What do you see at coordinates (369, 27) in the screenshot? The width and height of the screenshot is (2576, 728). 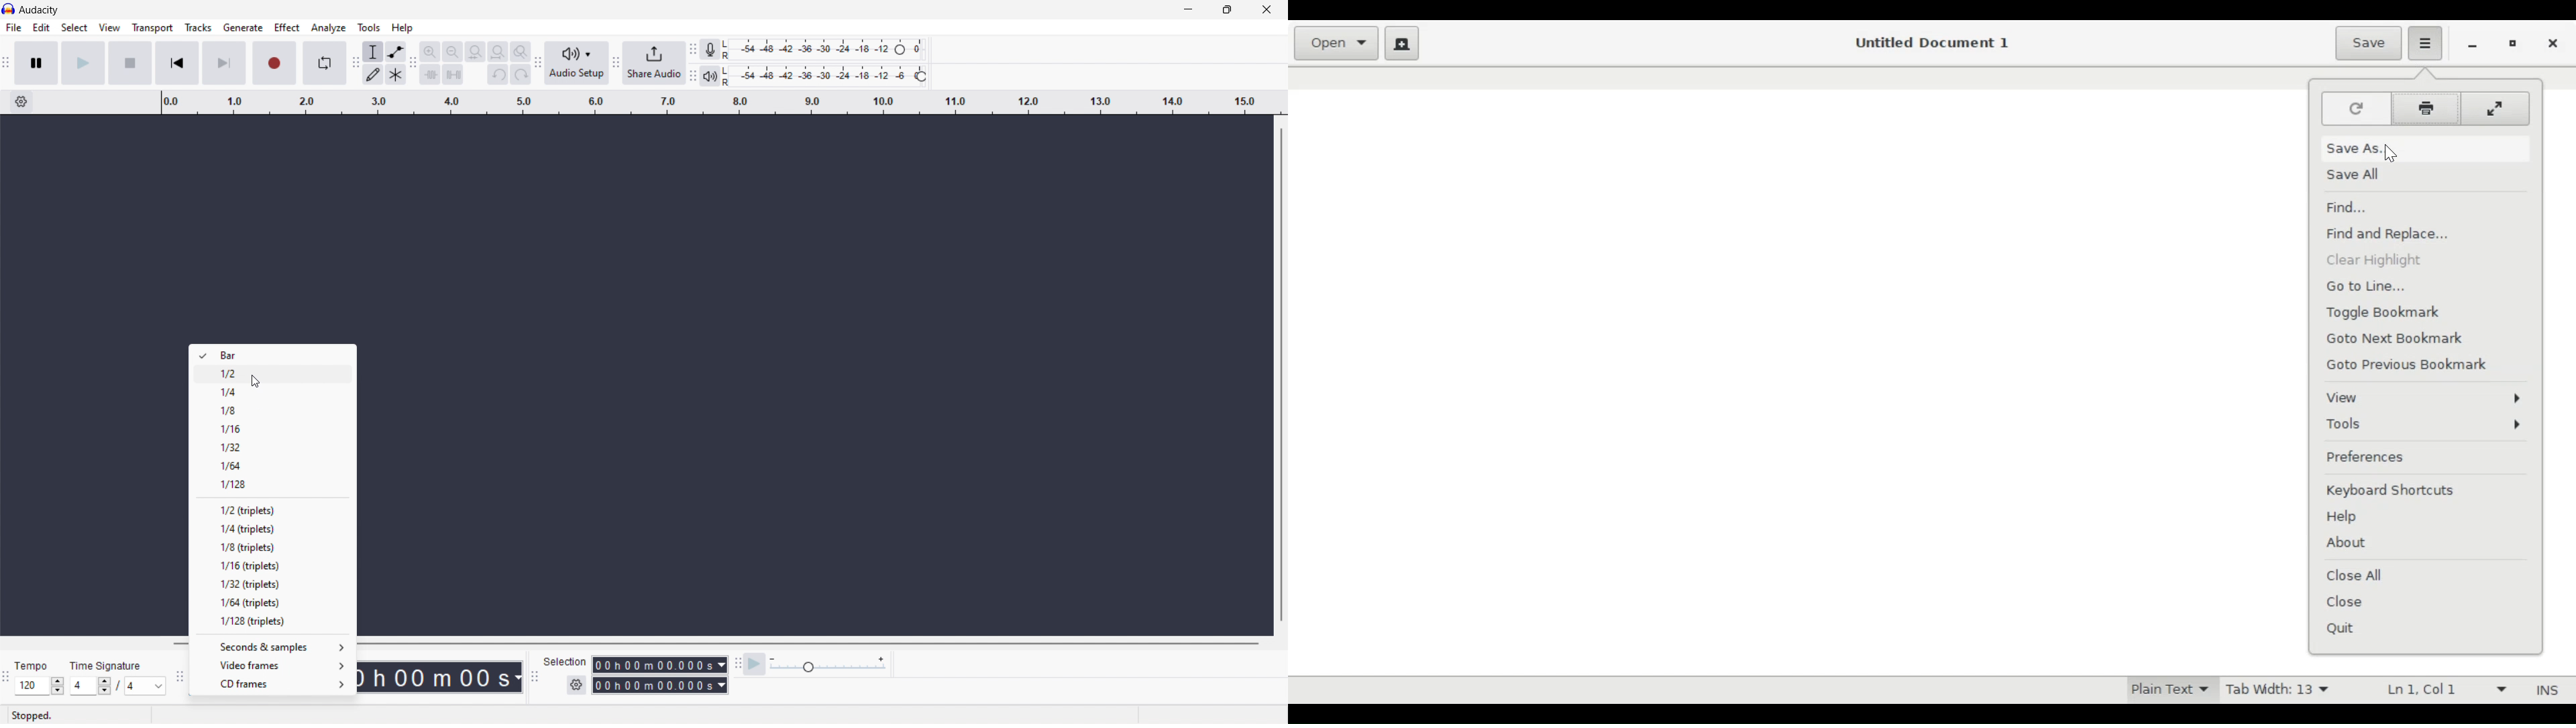 I see `tools` at bounding box center [369, 27].